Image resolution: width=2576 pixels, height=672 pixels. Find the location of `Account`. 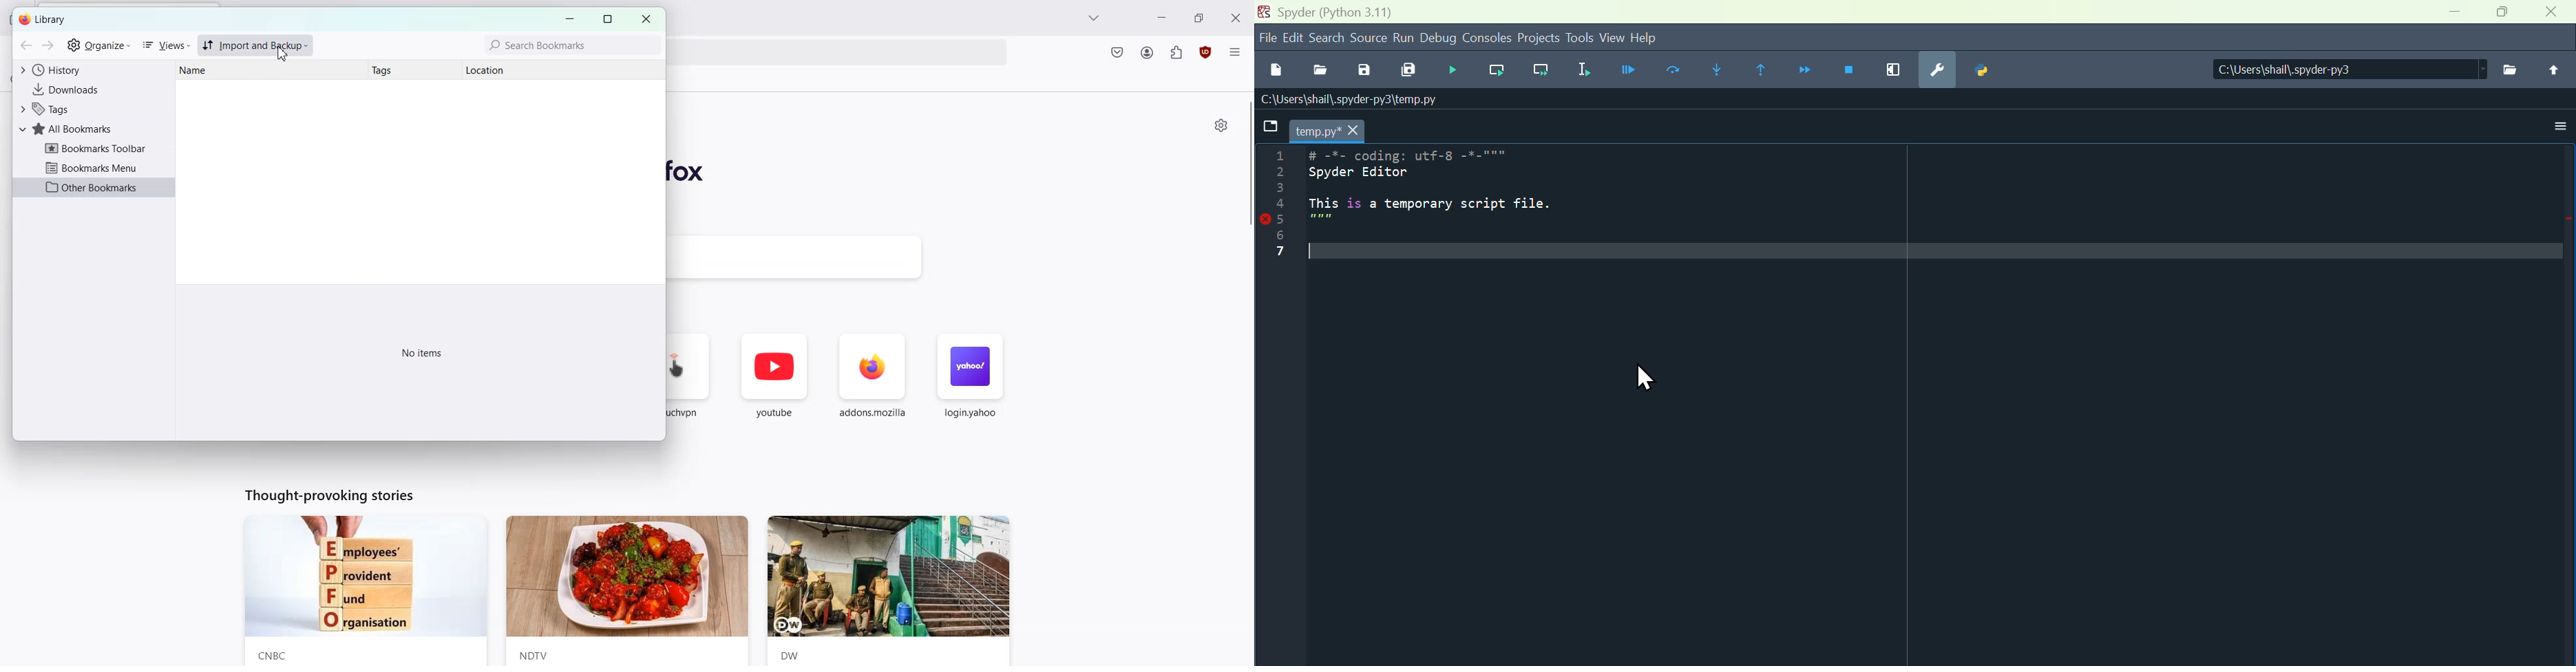

Account is located at coordinates (1147, 53).